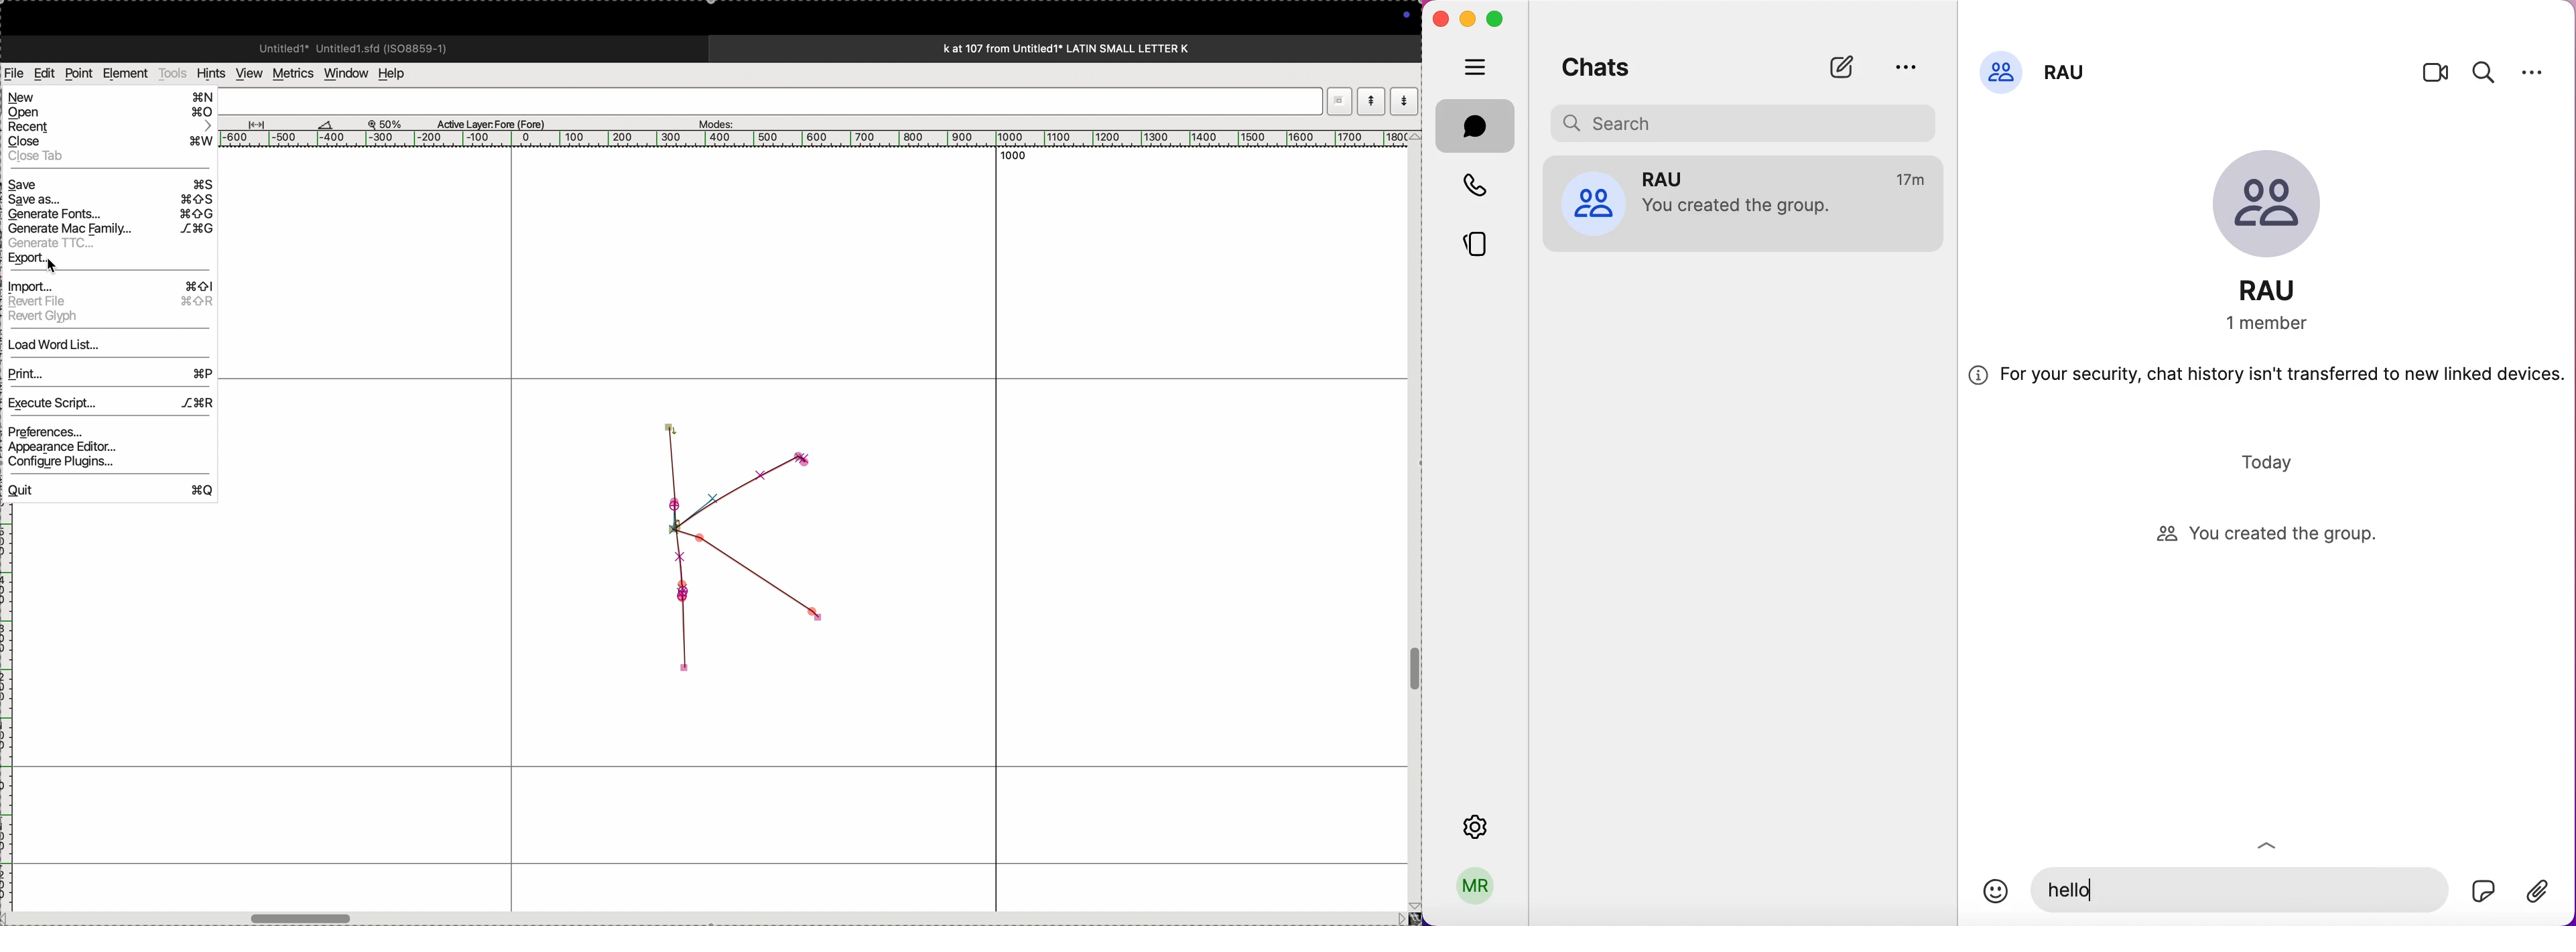 The height and width of the screenshot is (952, 2576). What do you see at coordinates (107, 301) in the screenshot?
I see `revert file` at bounding box center [107, 301].